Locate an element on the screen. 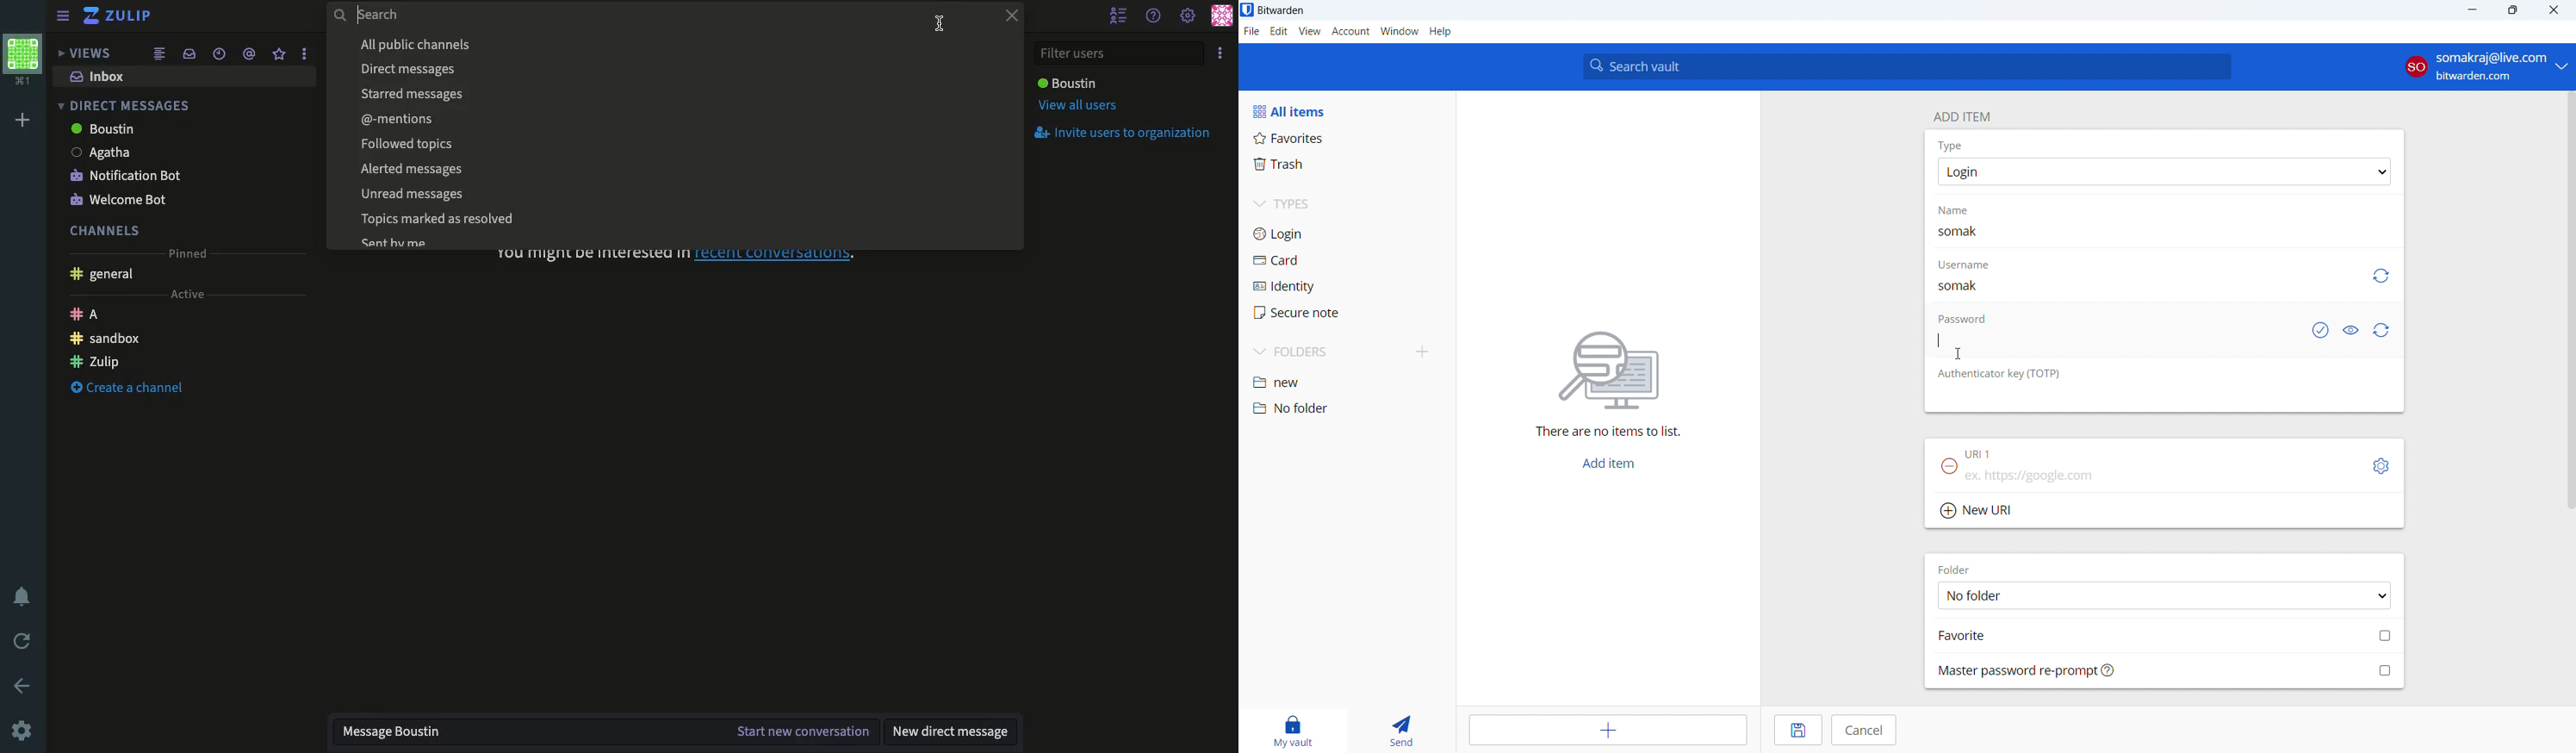 This screenshot has width=2576, height=756. Favorite is located at coordinates (279, 54).